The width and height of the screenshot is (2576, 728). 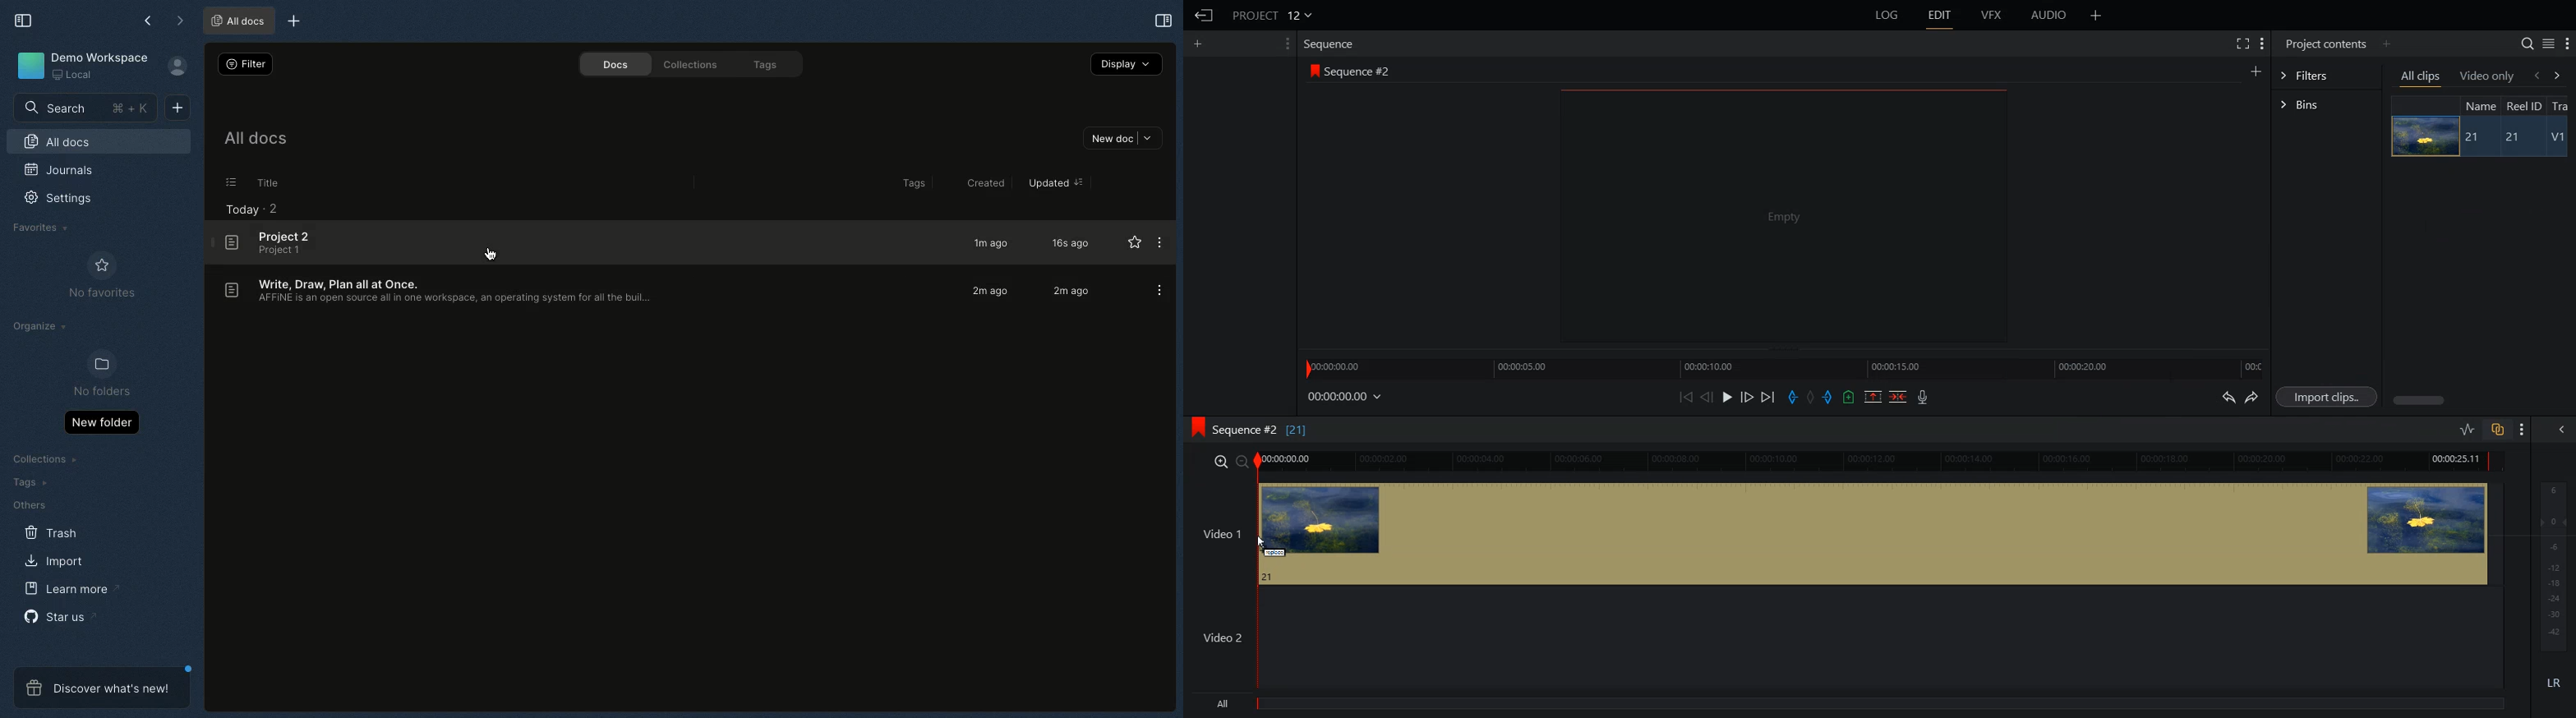 What do you see at coordinates (2326, 75) in the screenshot?
I see `Filters` at bounding box center [2326, 75].